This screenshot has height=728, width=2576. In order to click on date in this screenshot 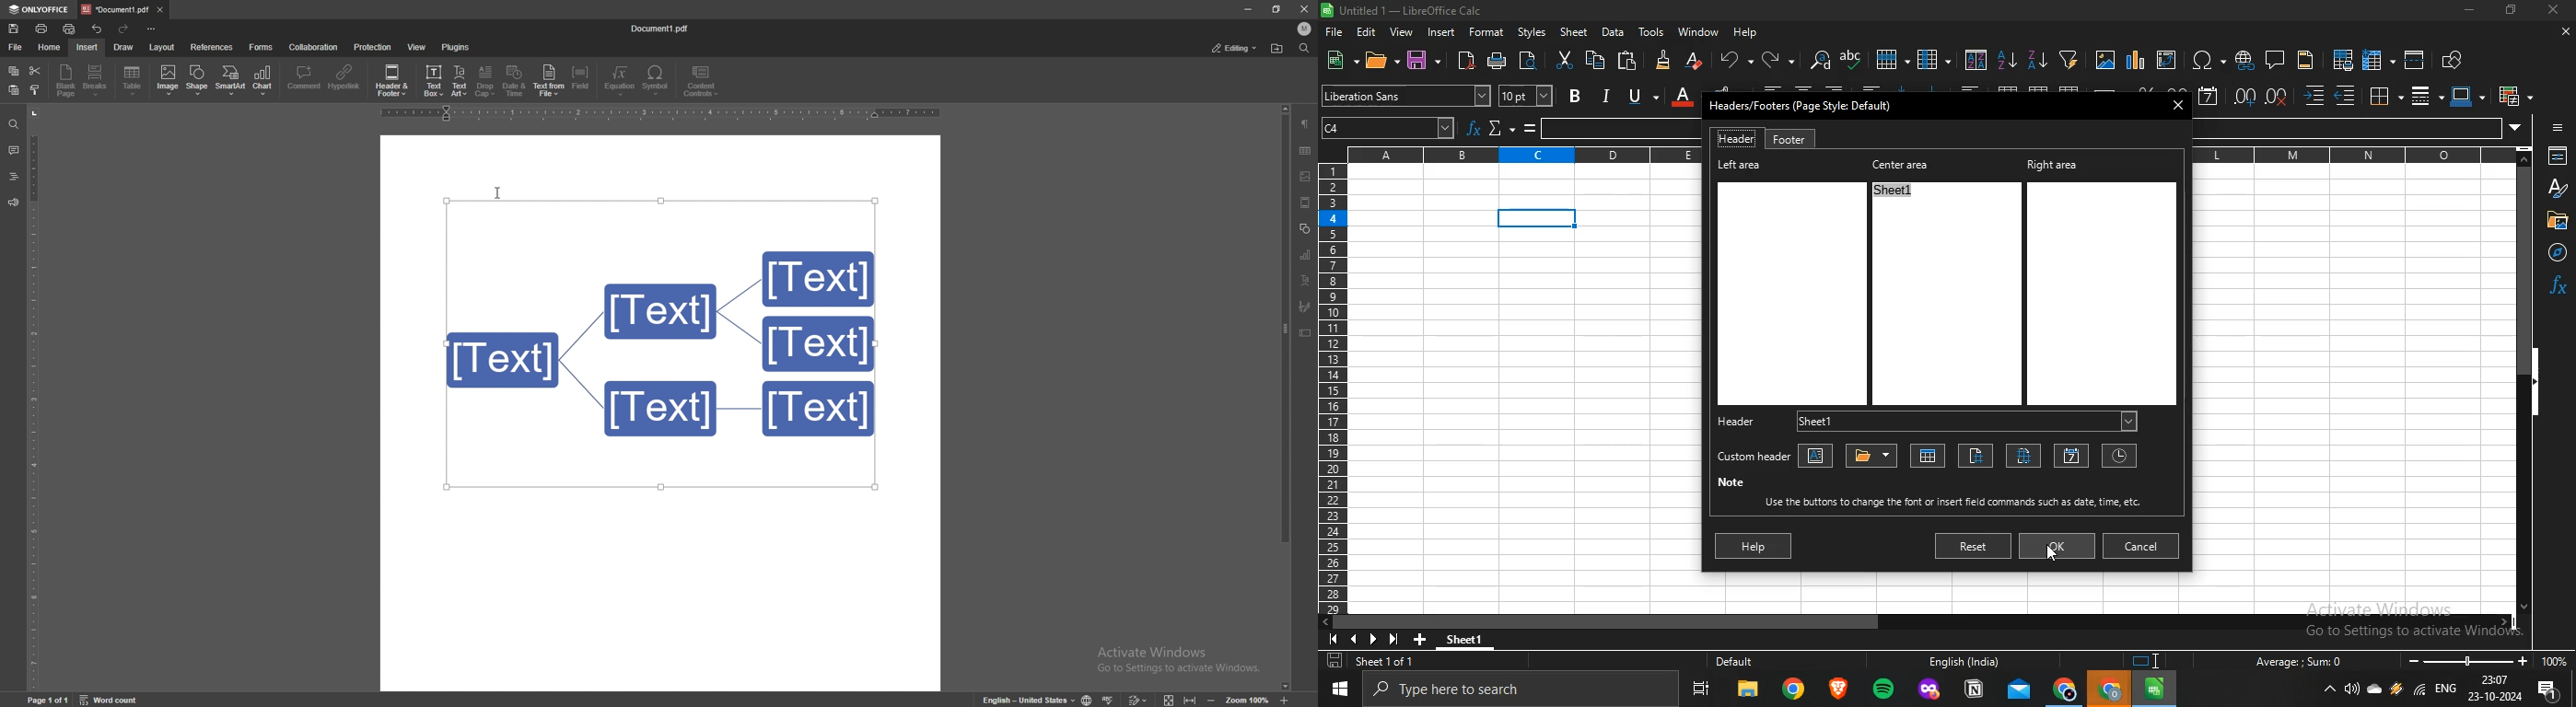, I will do `click(2072, 457)`.